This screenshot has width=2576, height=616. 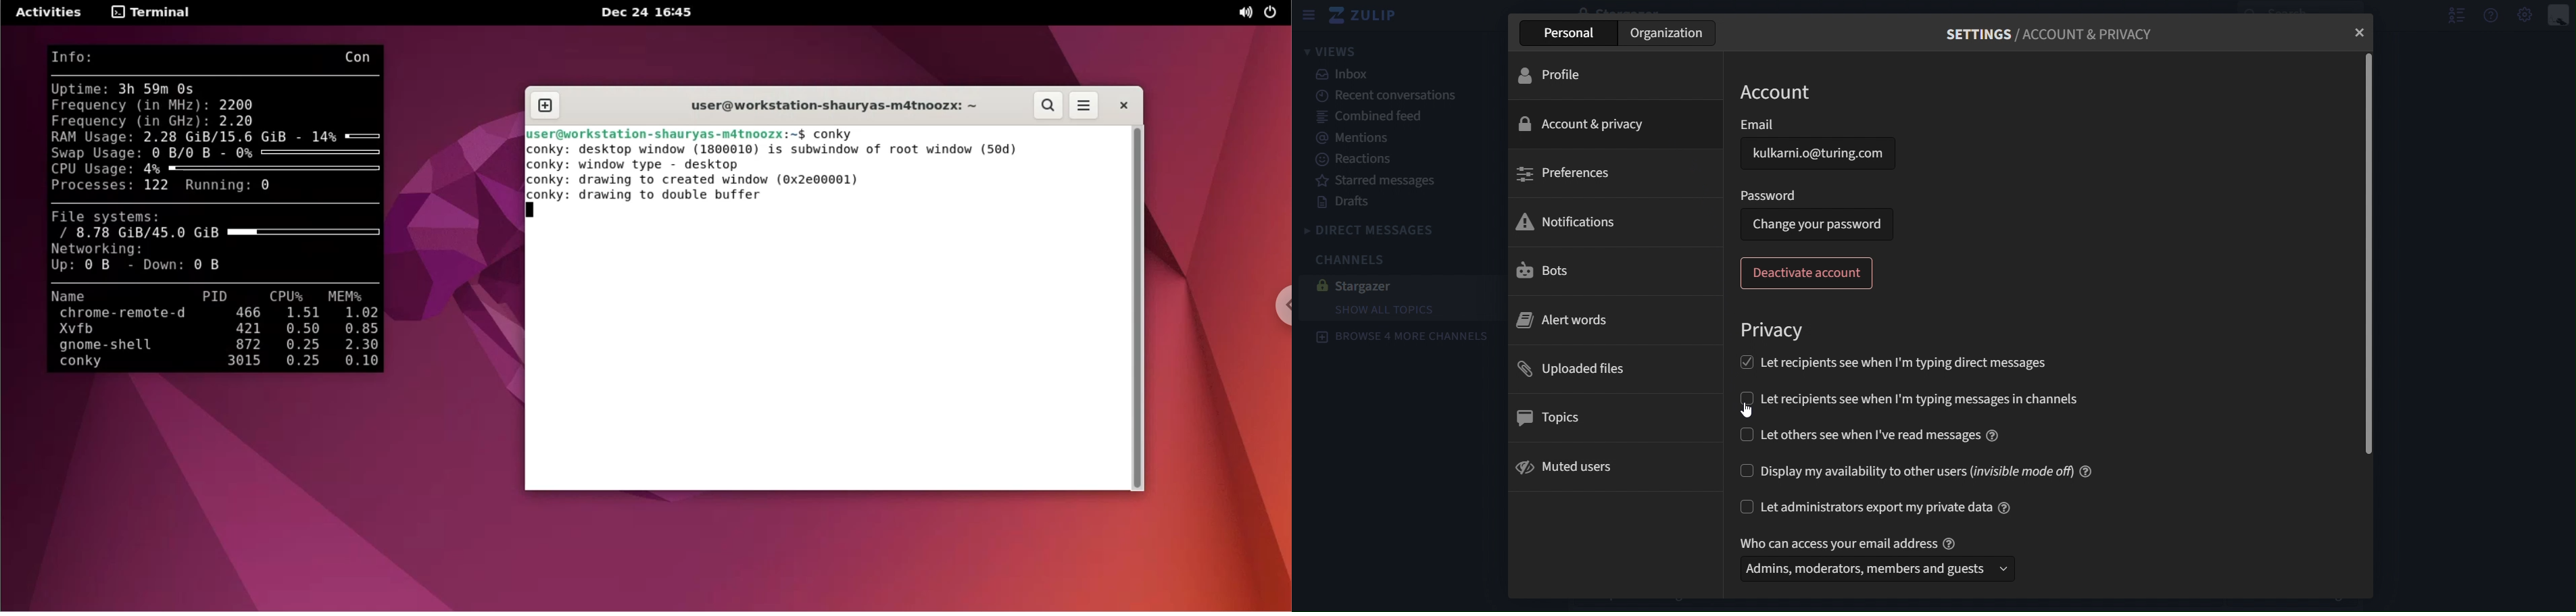 I want to click on recent canversations, so click(x=1387, y=95).